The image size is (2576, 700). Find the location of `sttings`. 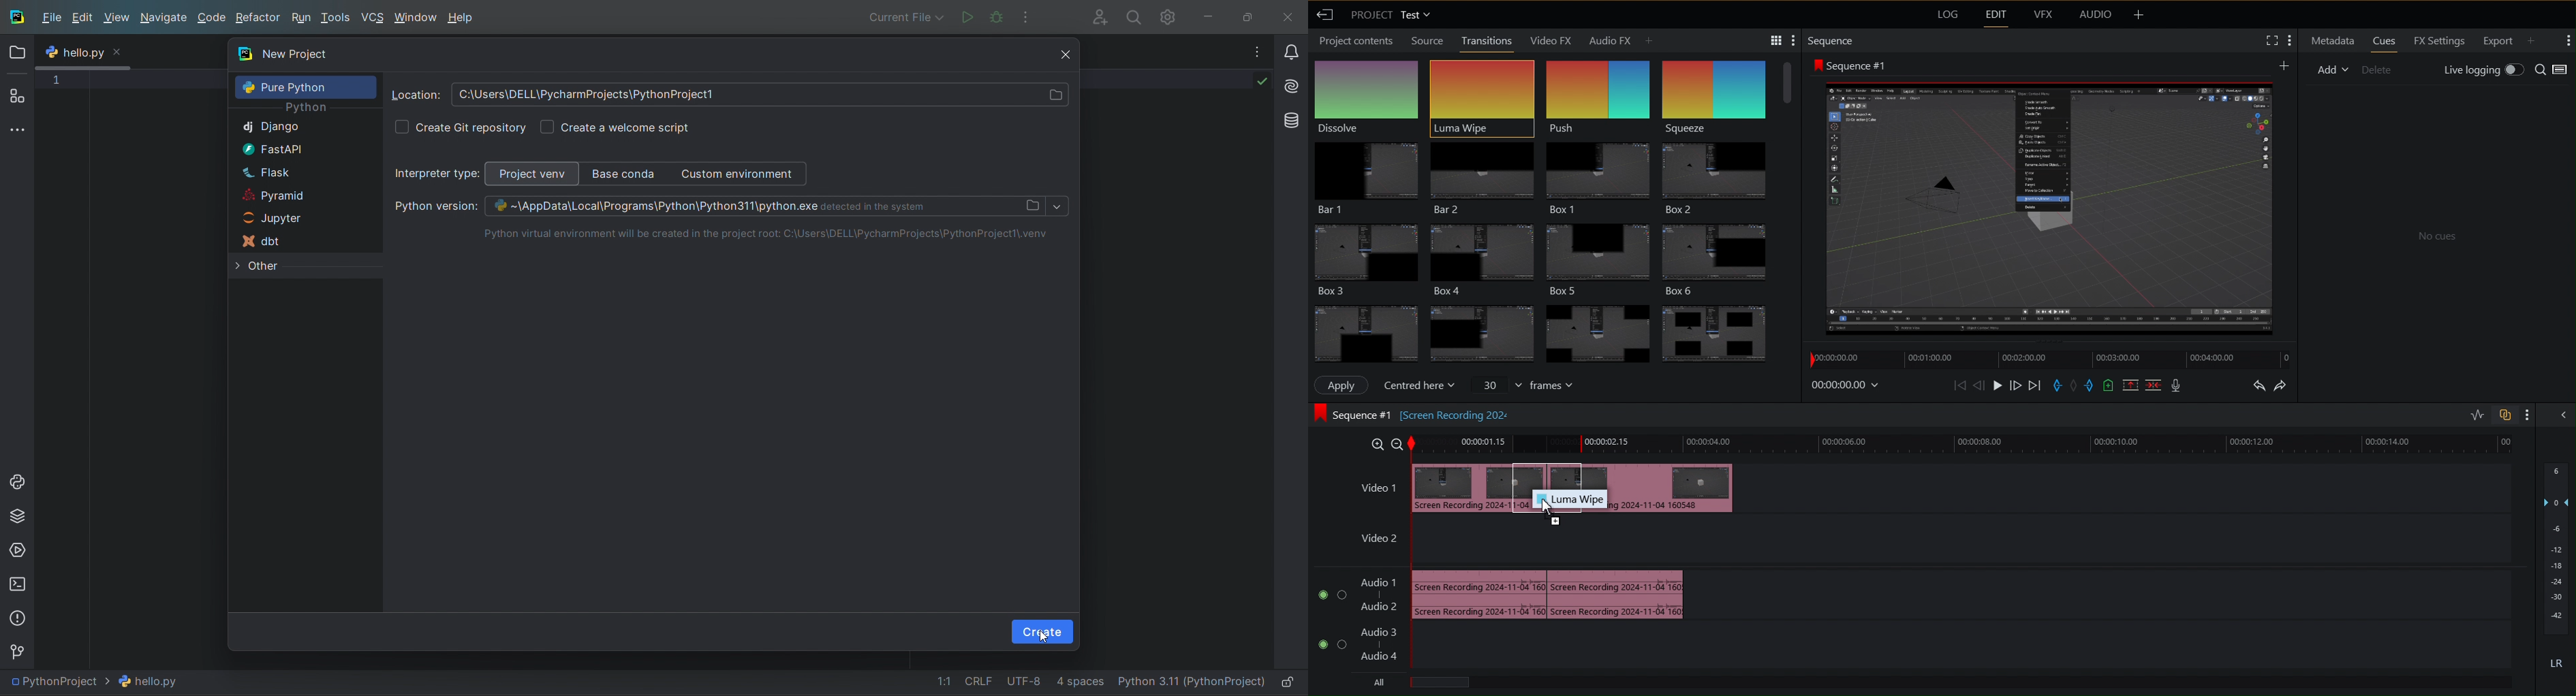

sttings is located at coordinates (1172, 16).